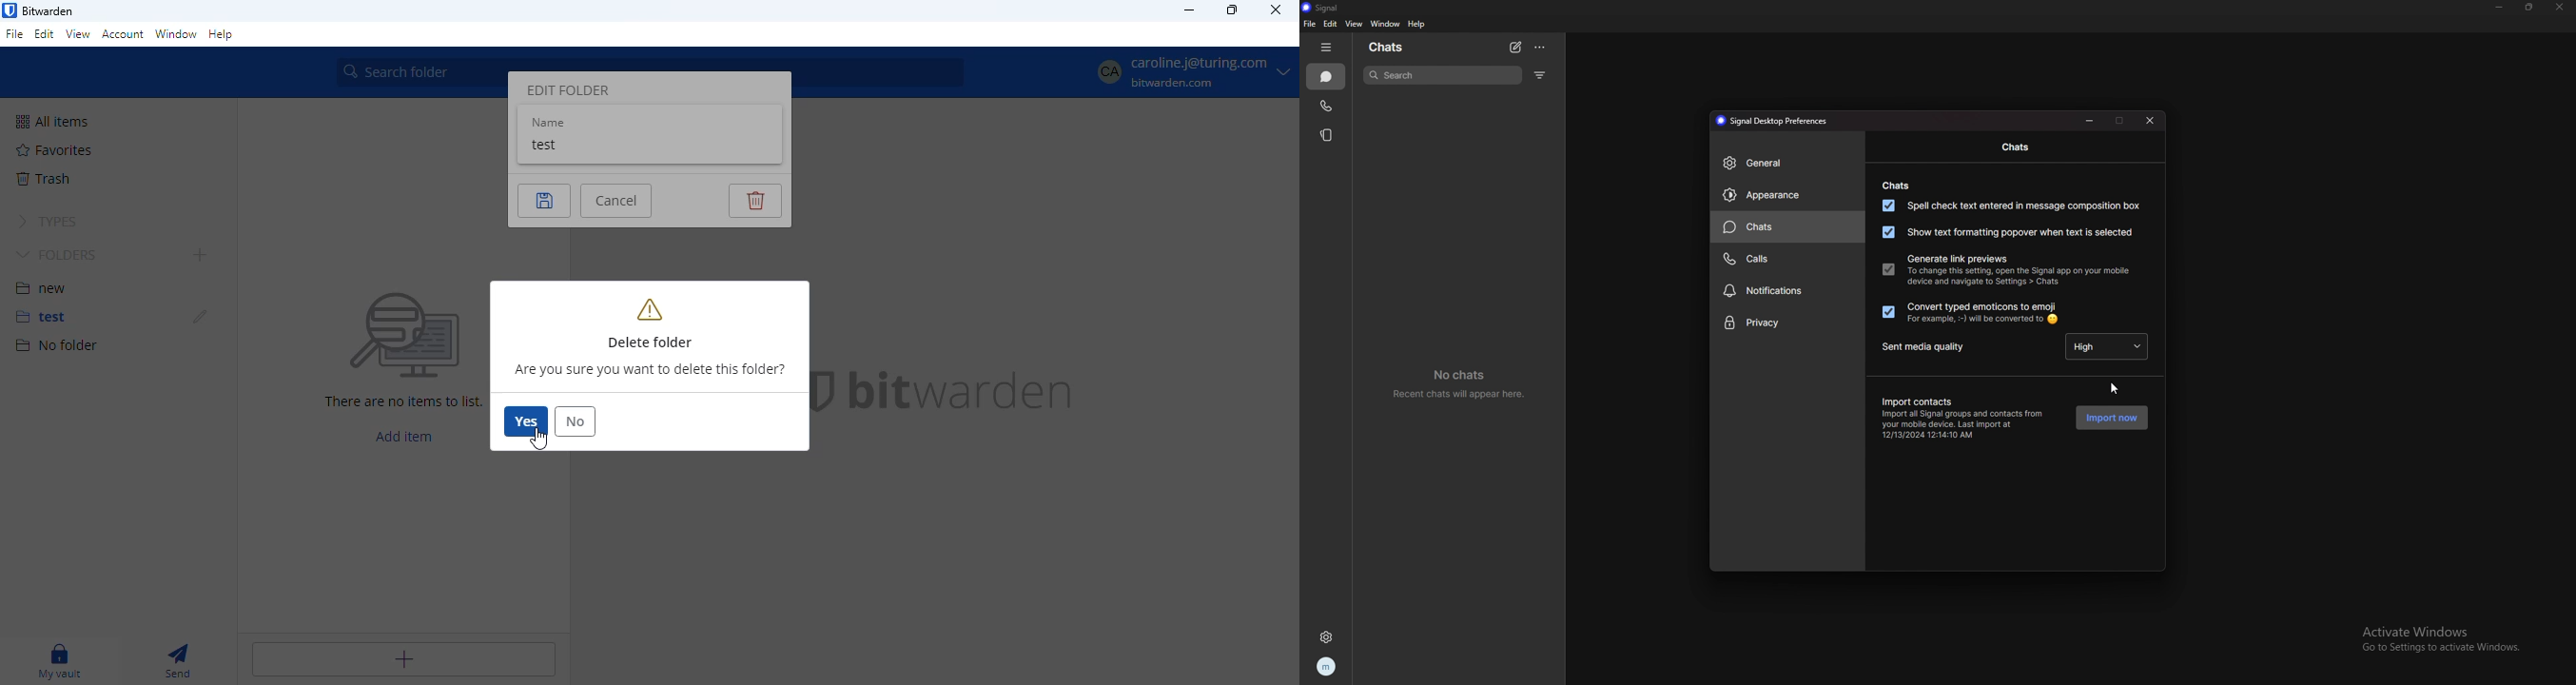  What do you see at coordinates (45, 221) in the screenshot?
I see `types` at bounding box center [45, 221].